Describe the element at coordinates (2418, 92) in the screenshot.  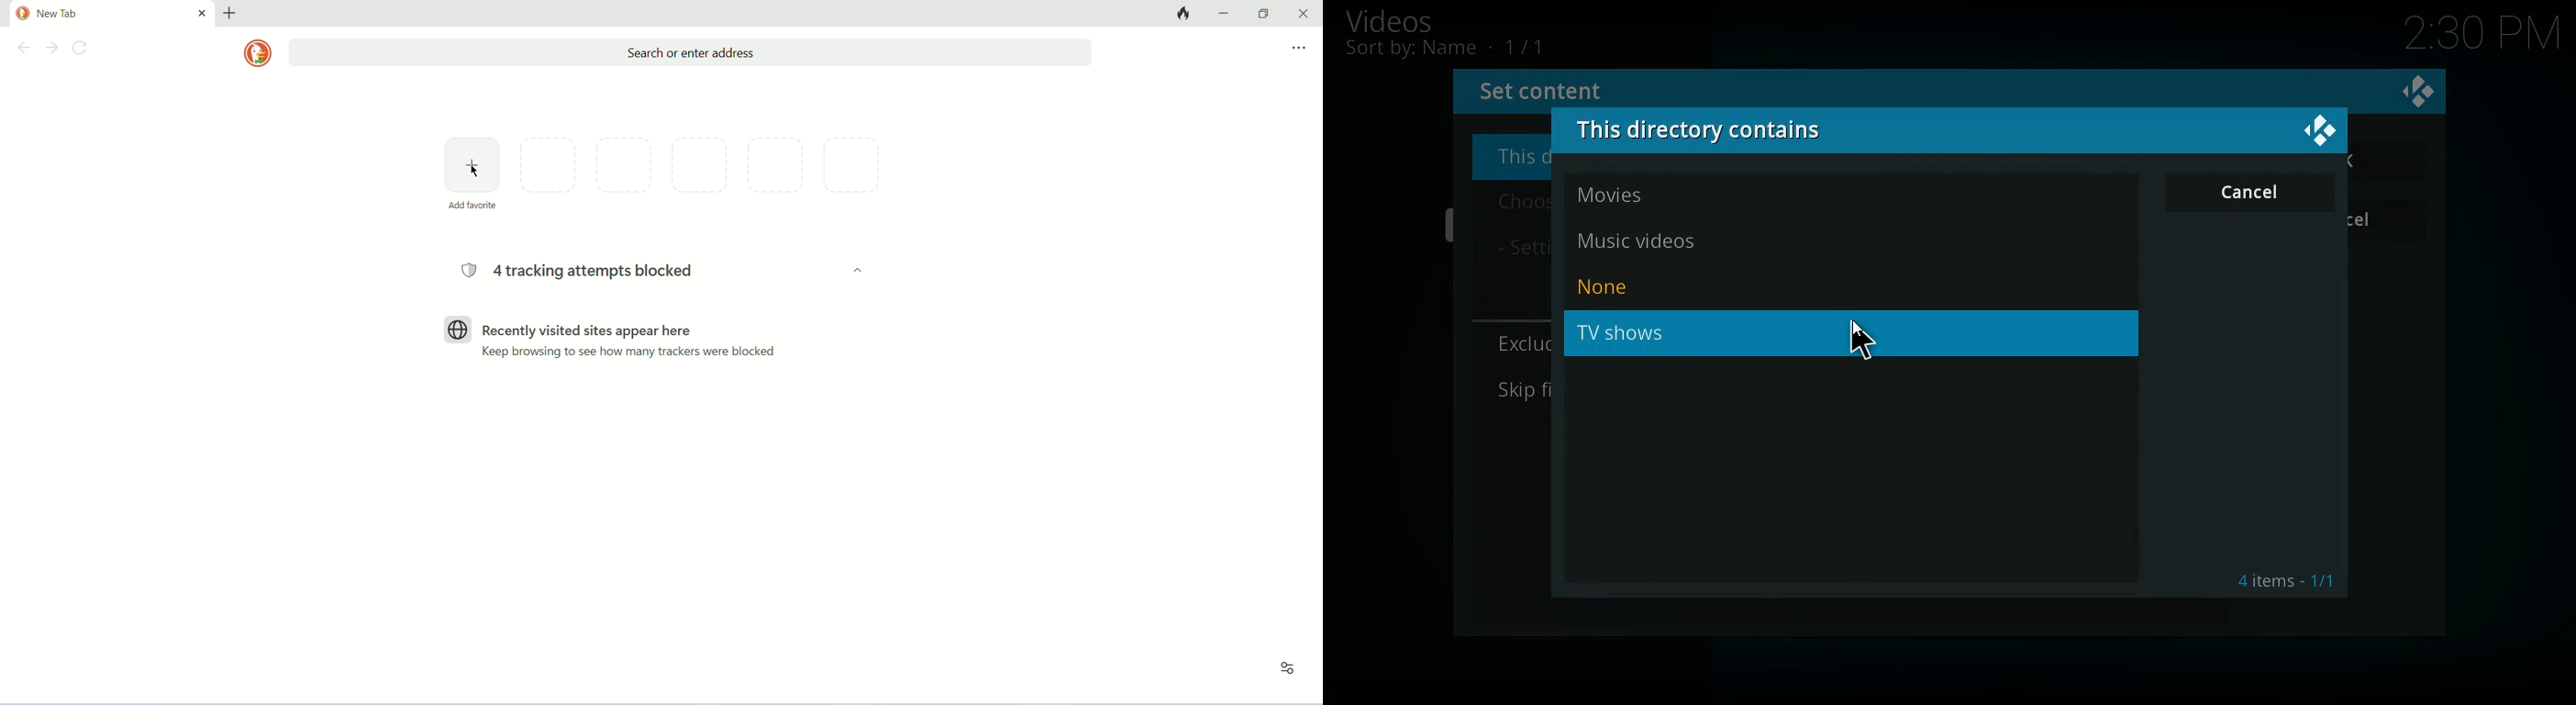
I see `kodi logo` at that location.